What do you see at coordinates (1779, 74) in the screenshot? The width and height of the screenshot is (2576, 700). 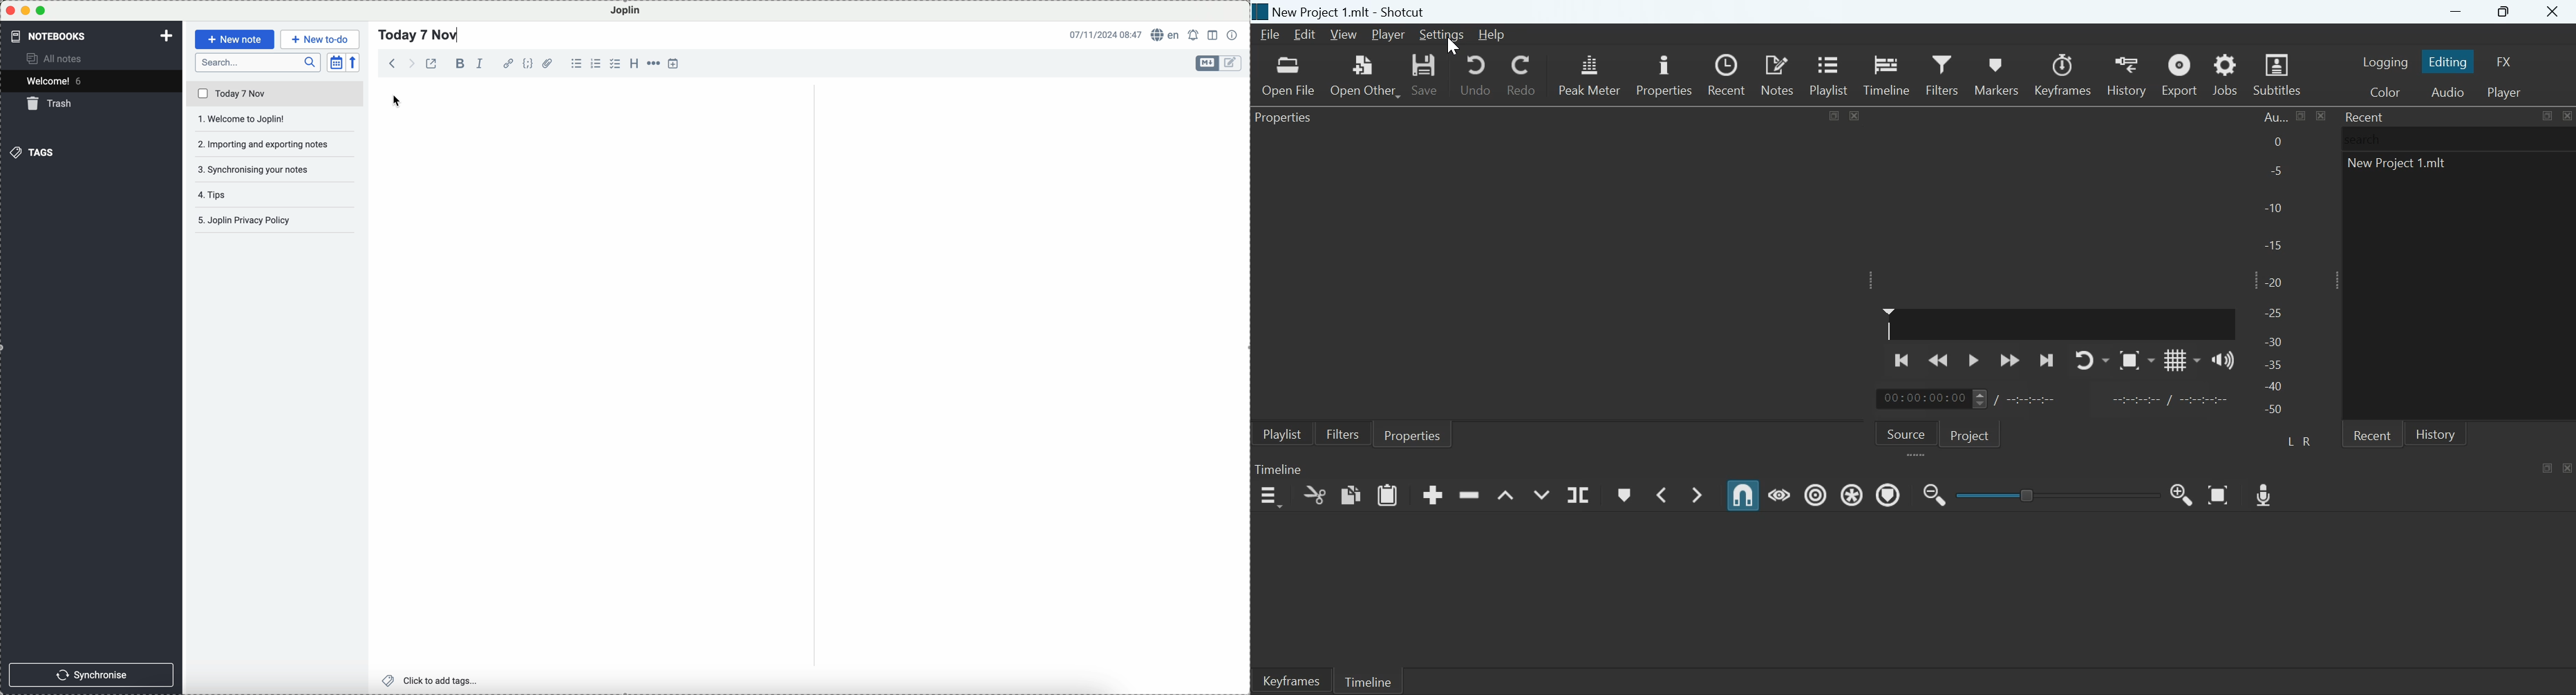 I see `Notes` at bounding box center [1779, 74].